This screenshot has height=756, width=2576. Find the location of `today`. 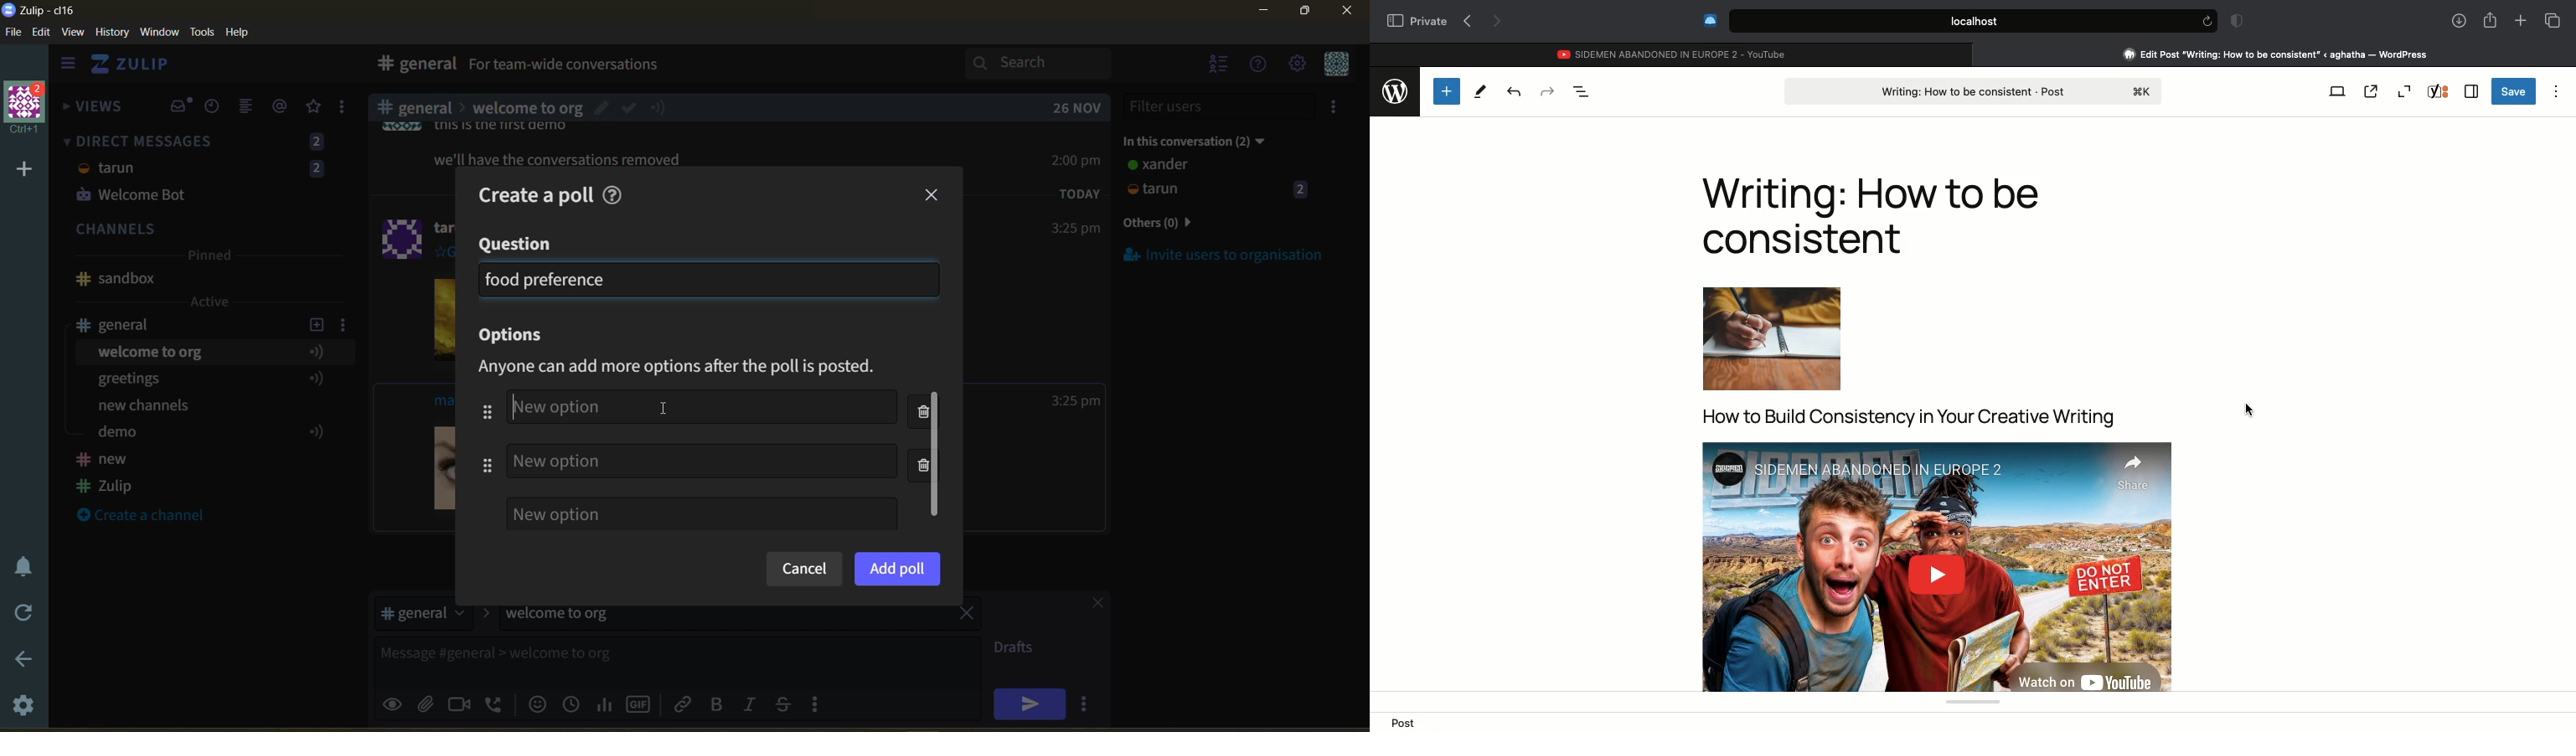

today is located at coordinates (1080, 193).